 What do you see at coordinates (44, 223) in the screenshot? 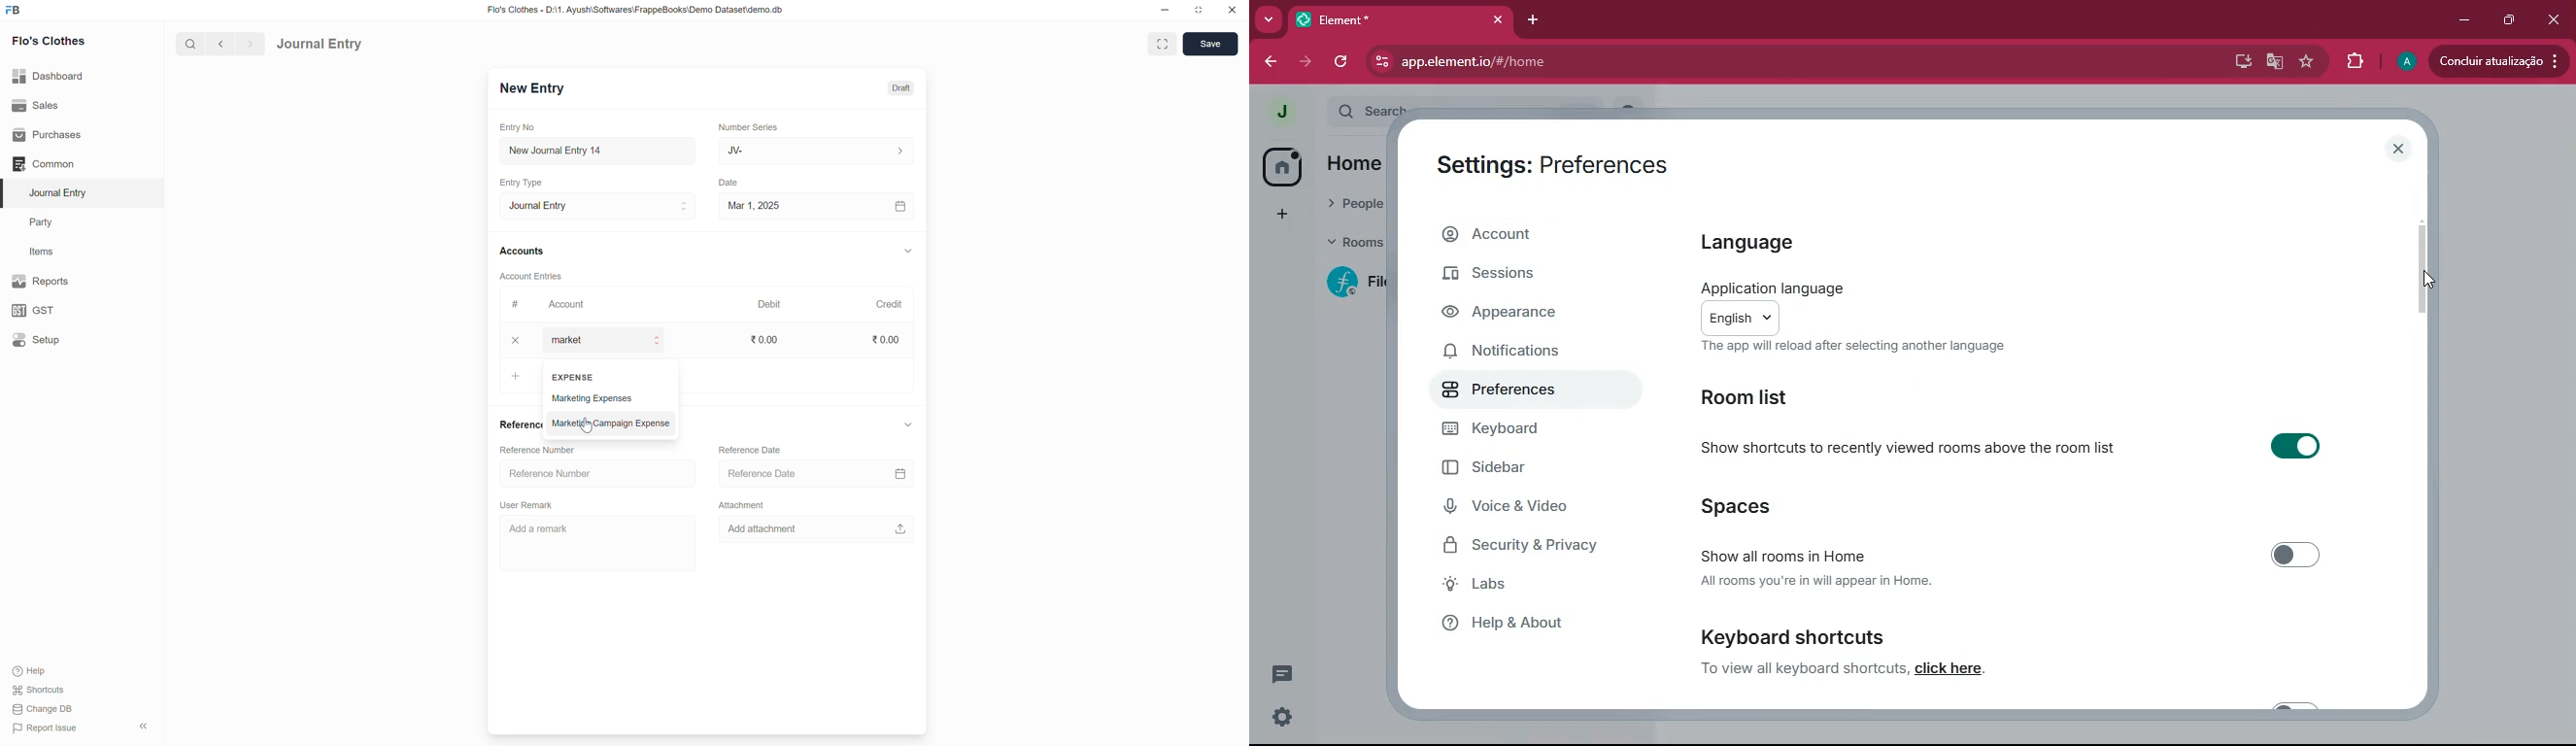
I see `Party` at bounding box center [44, 223].